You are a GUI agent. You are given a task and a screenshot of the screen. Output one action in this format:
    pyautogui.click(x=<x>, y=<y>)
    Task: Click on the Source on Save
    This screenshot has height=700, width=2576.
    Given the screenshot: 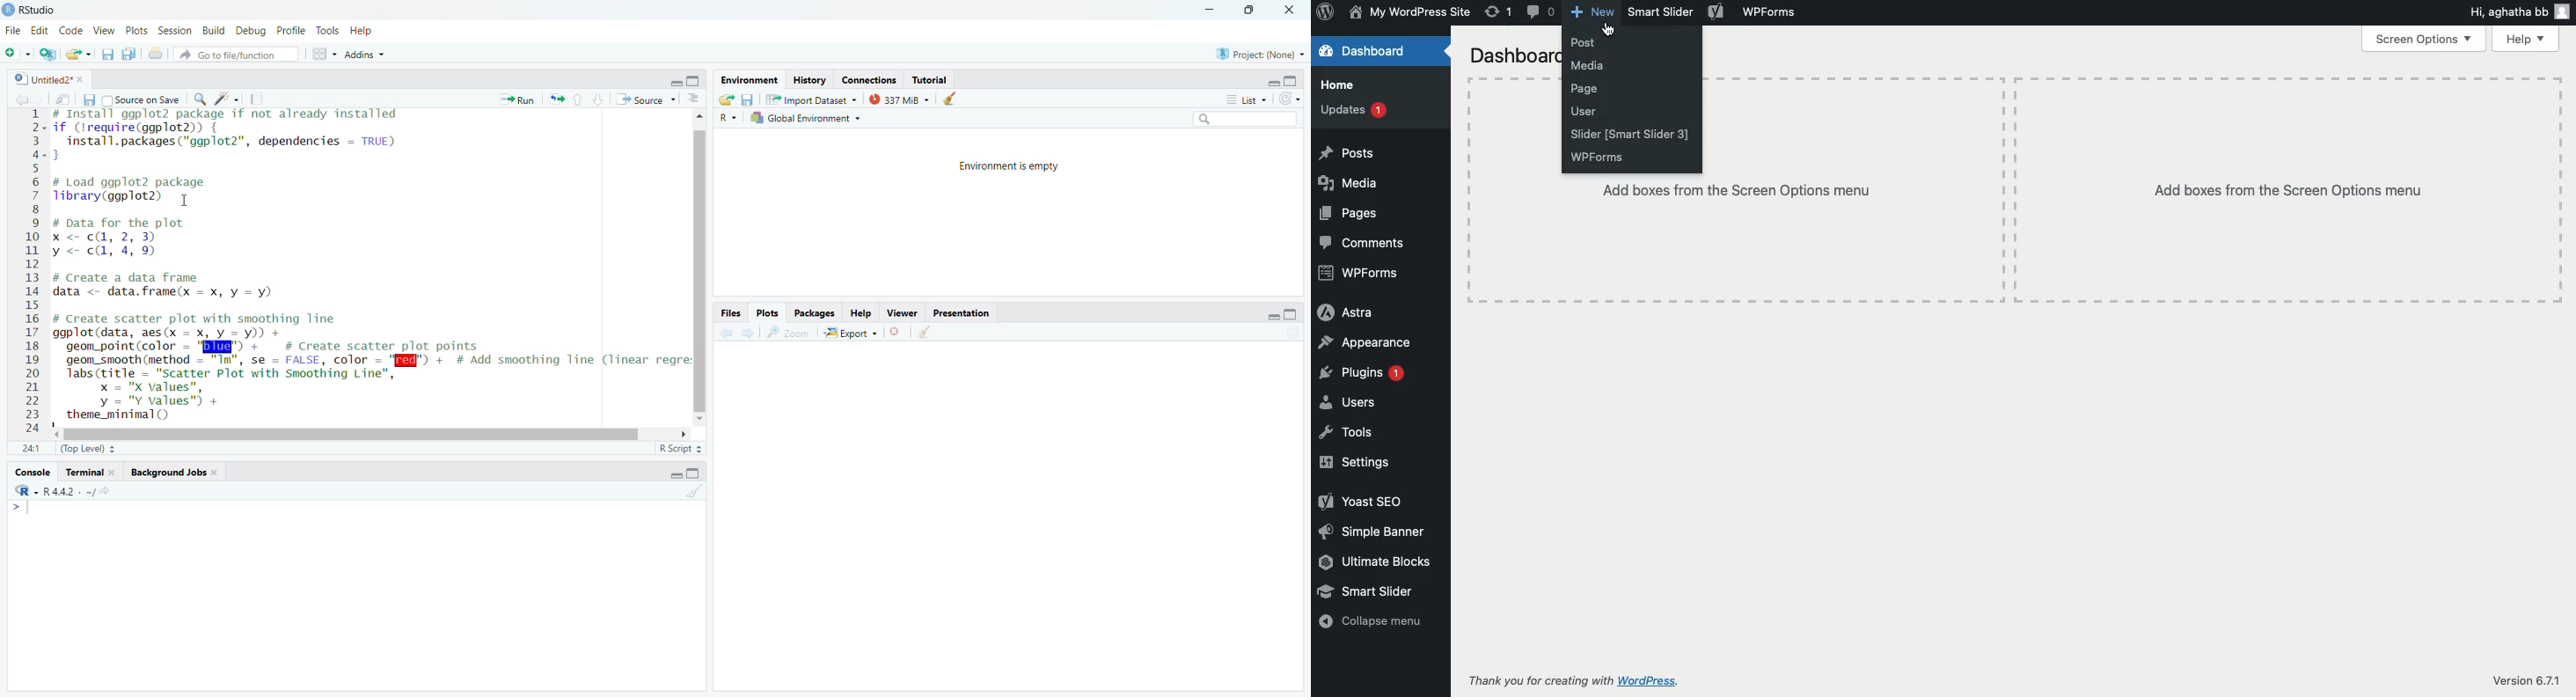 What is the action you would take?
    pyautogui.click(x=140, y=102)
    